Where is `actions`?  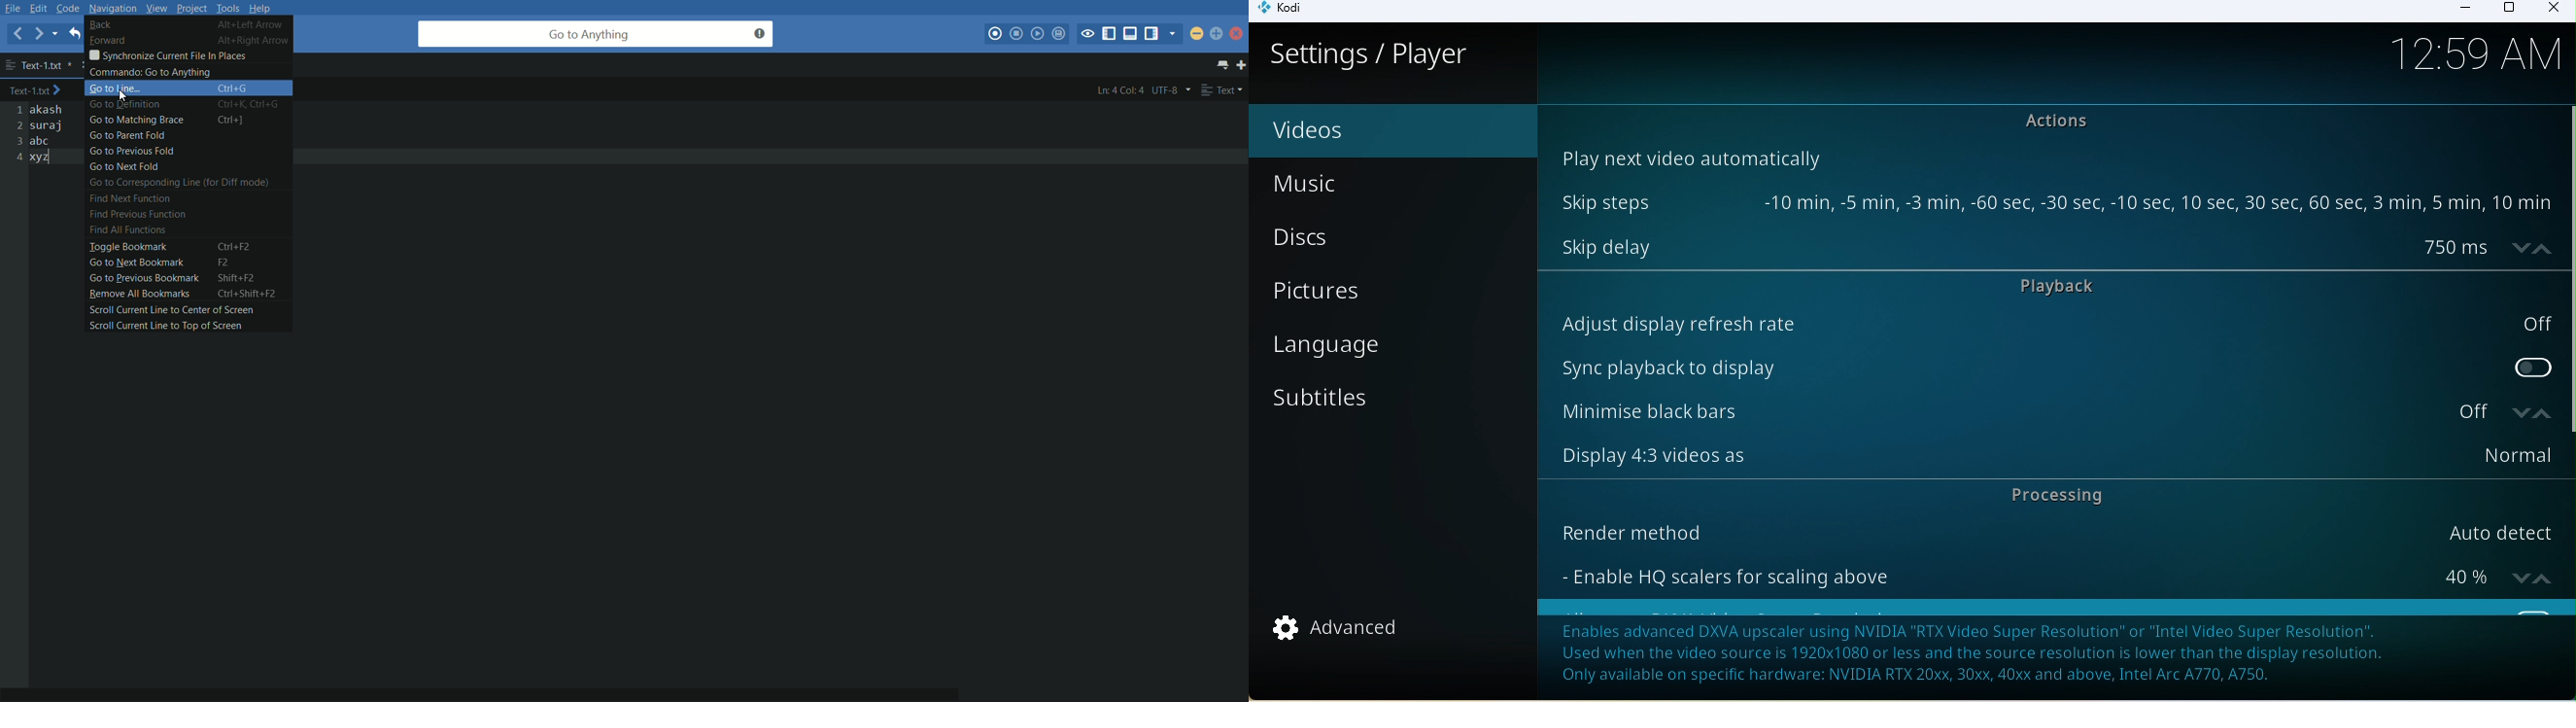 actions is located at coordinates (2065, 122).